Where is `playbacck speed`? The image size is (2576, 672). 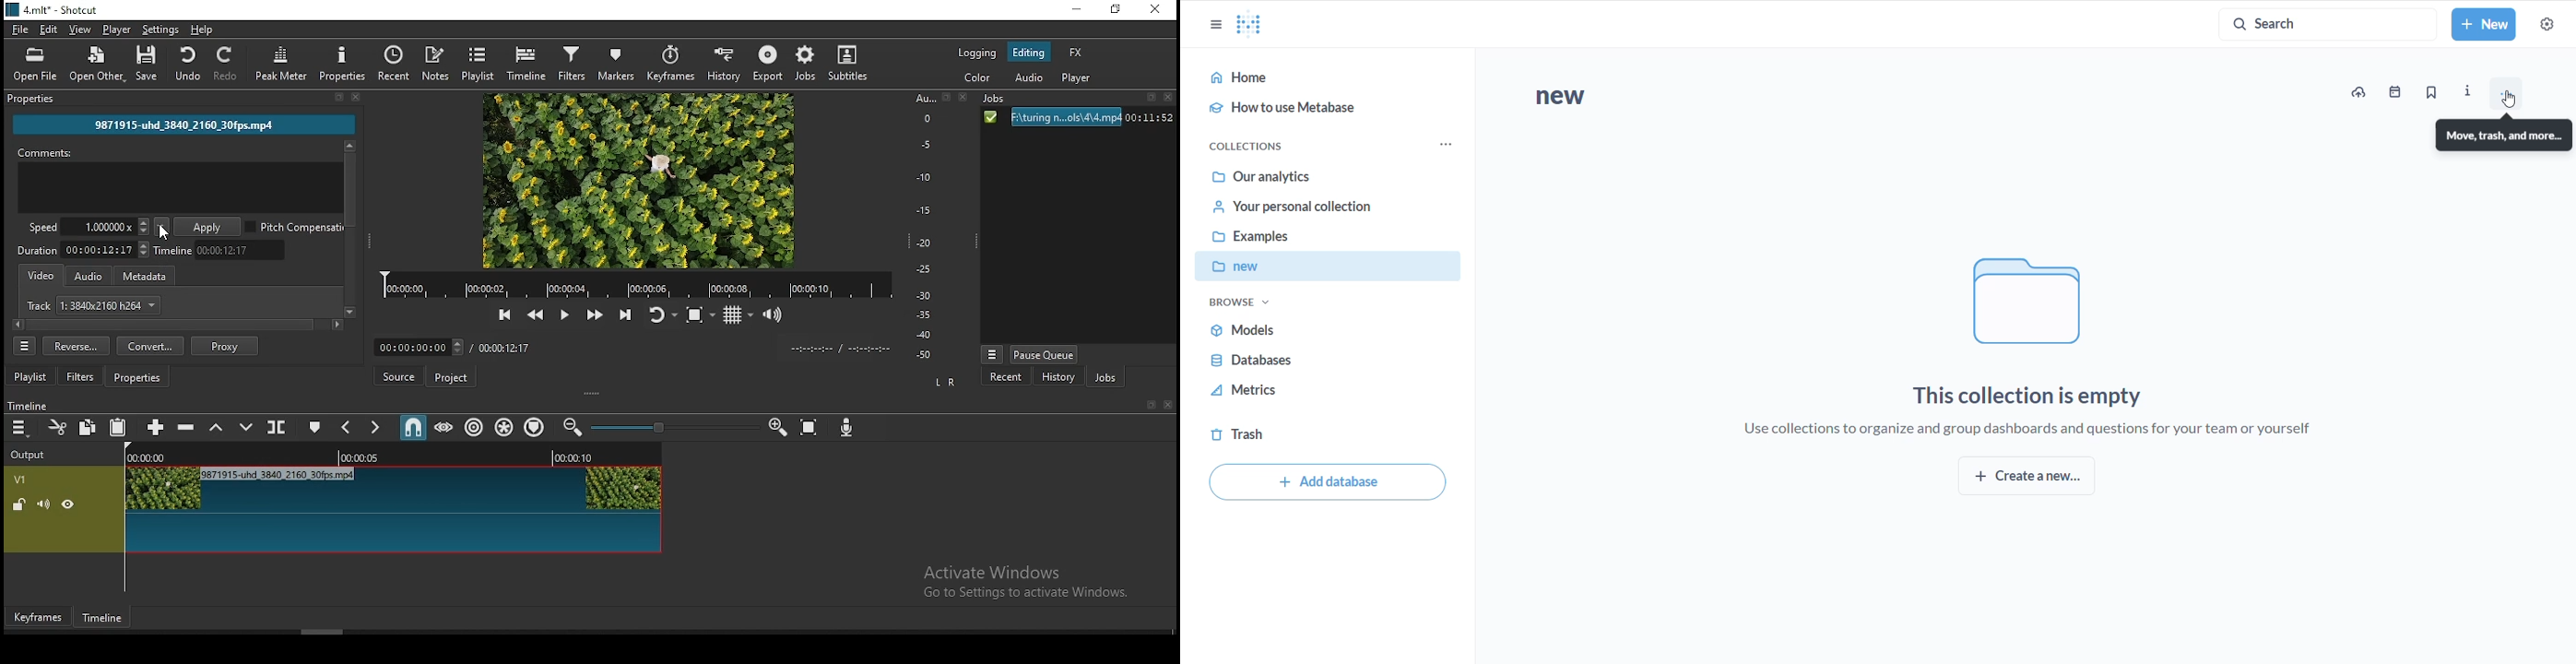 playbacck speed is located at coordinates (89, 227).